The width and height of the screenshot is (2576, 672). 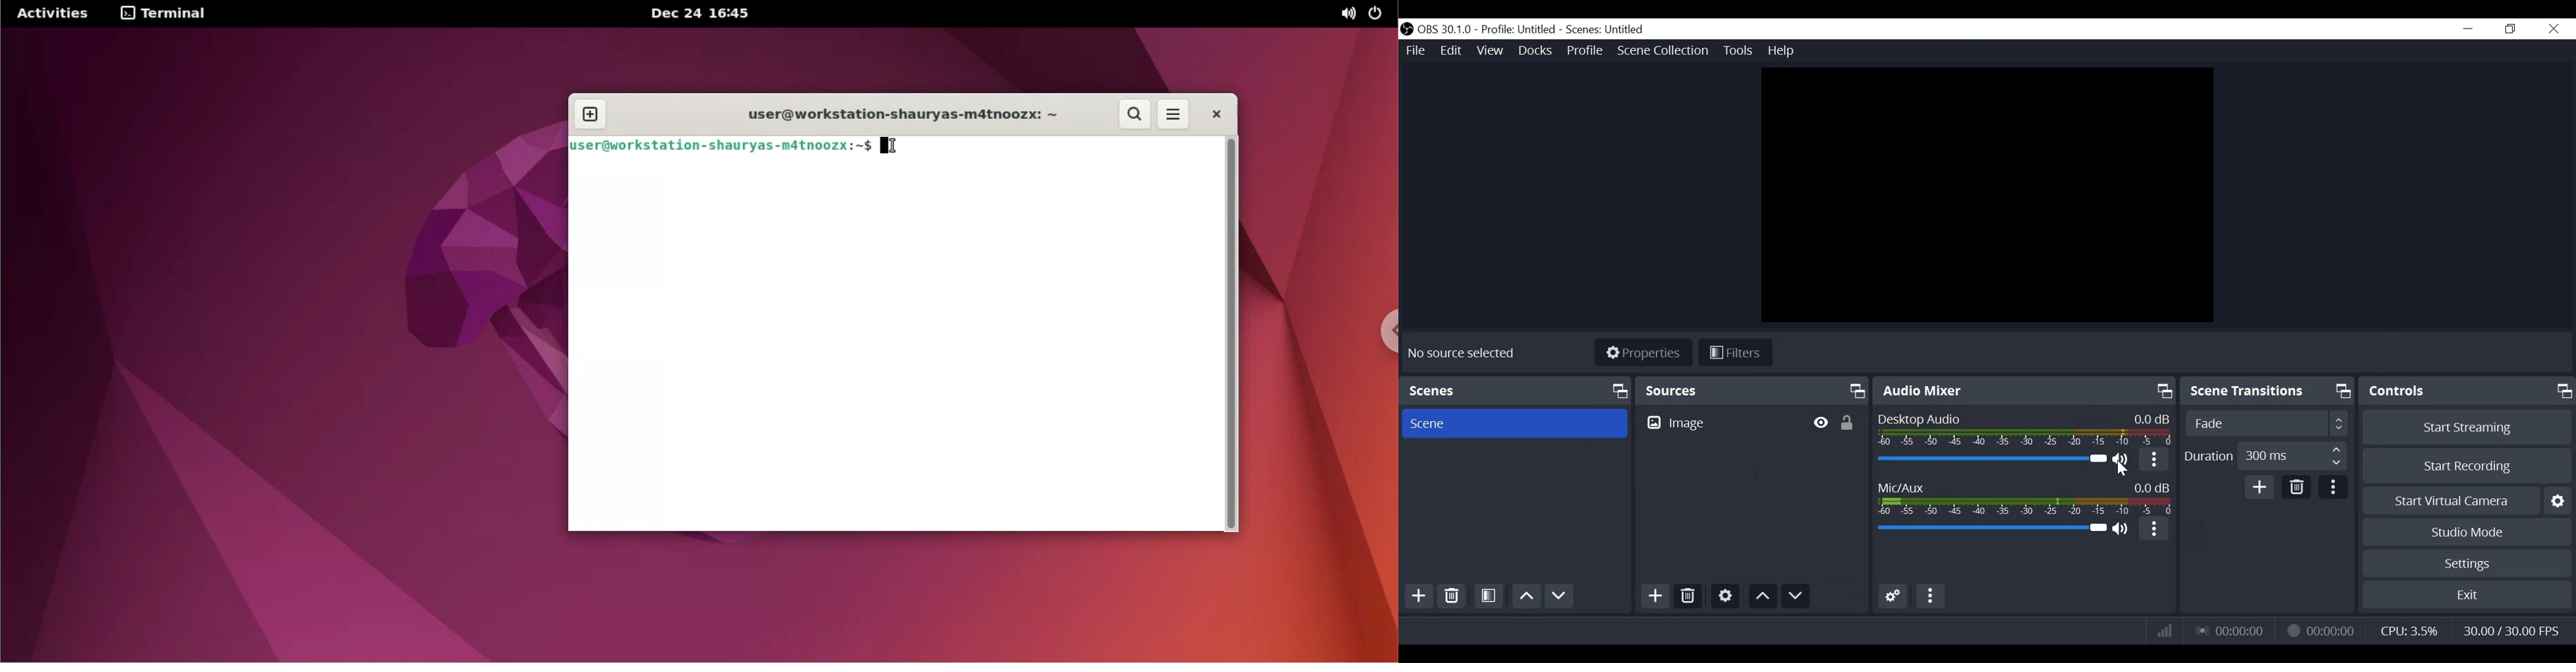 I want to click on Move Up, so click(x=1762, y=595).